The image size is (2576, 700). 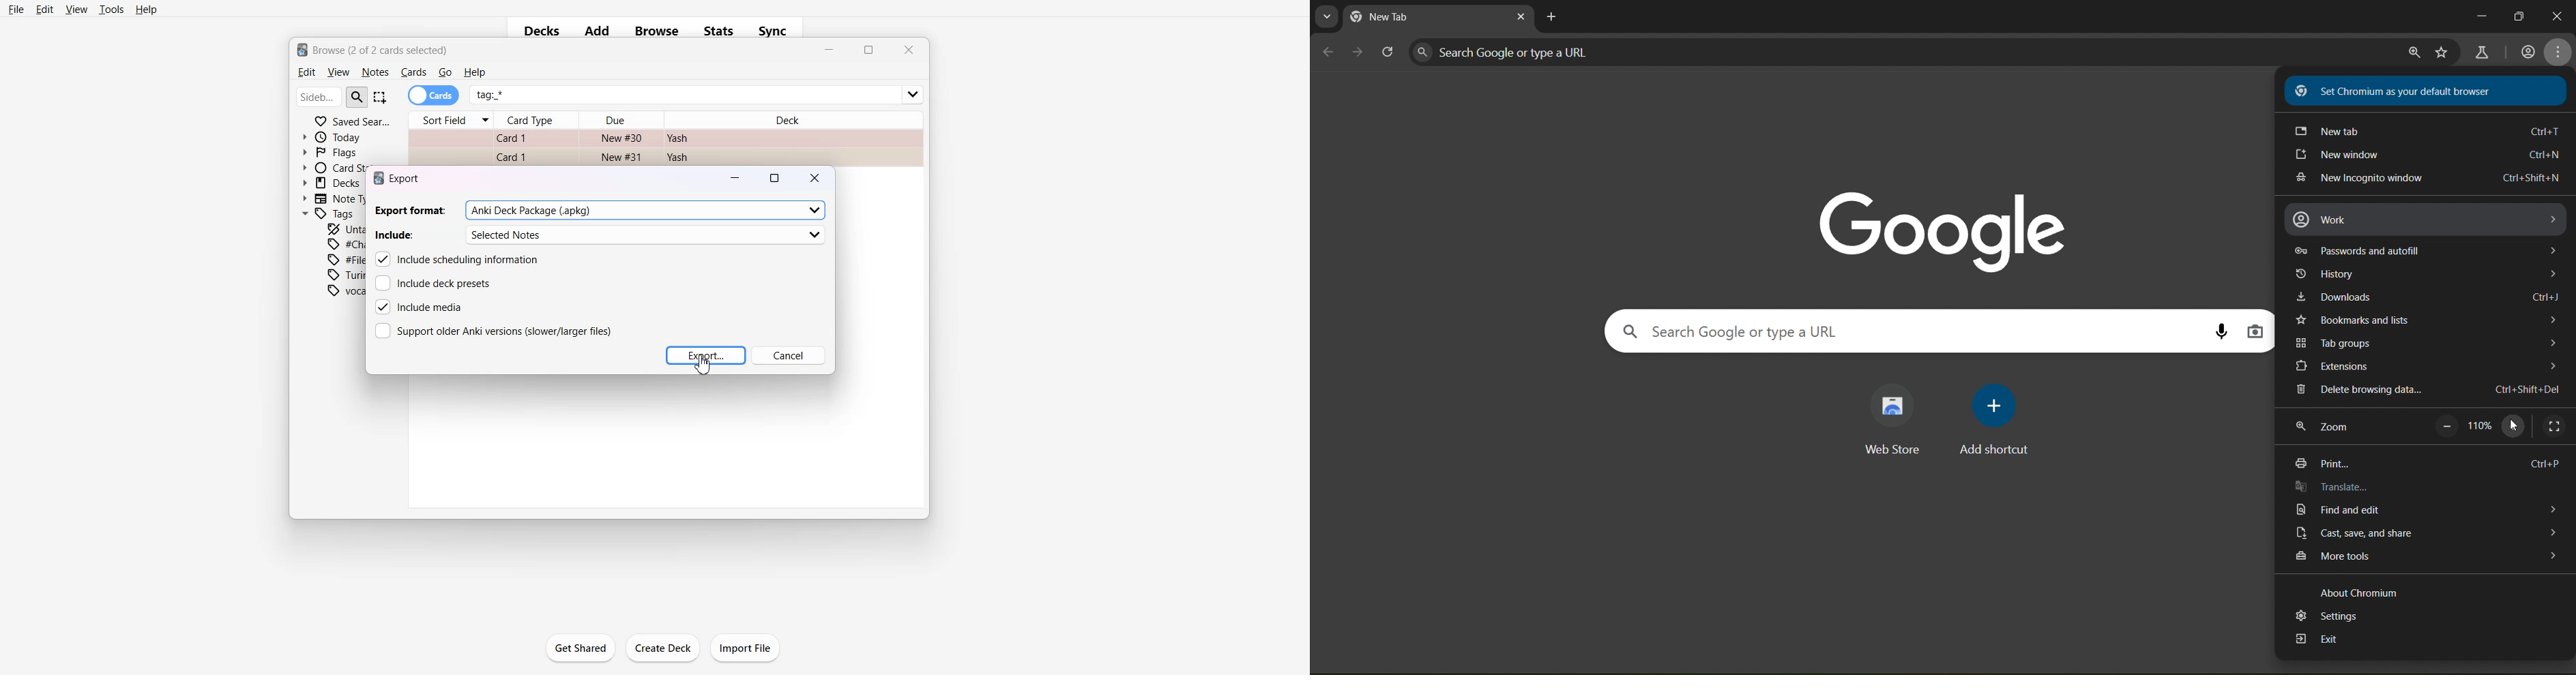 What do you see at coordinates (621, 120) in the screenshot?
I see `Due` at bounding box center [621, 120].